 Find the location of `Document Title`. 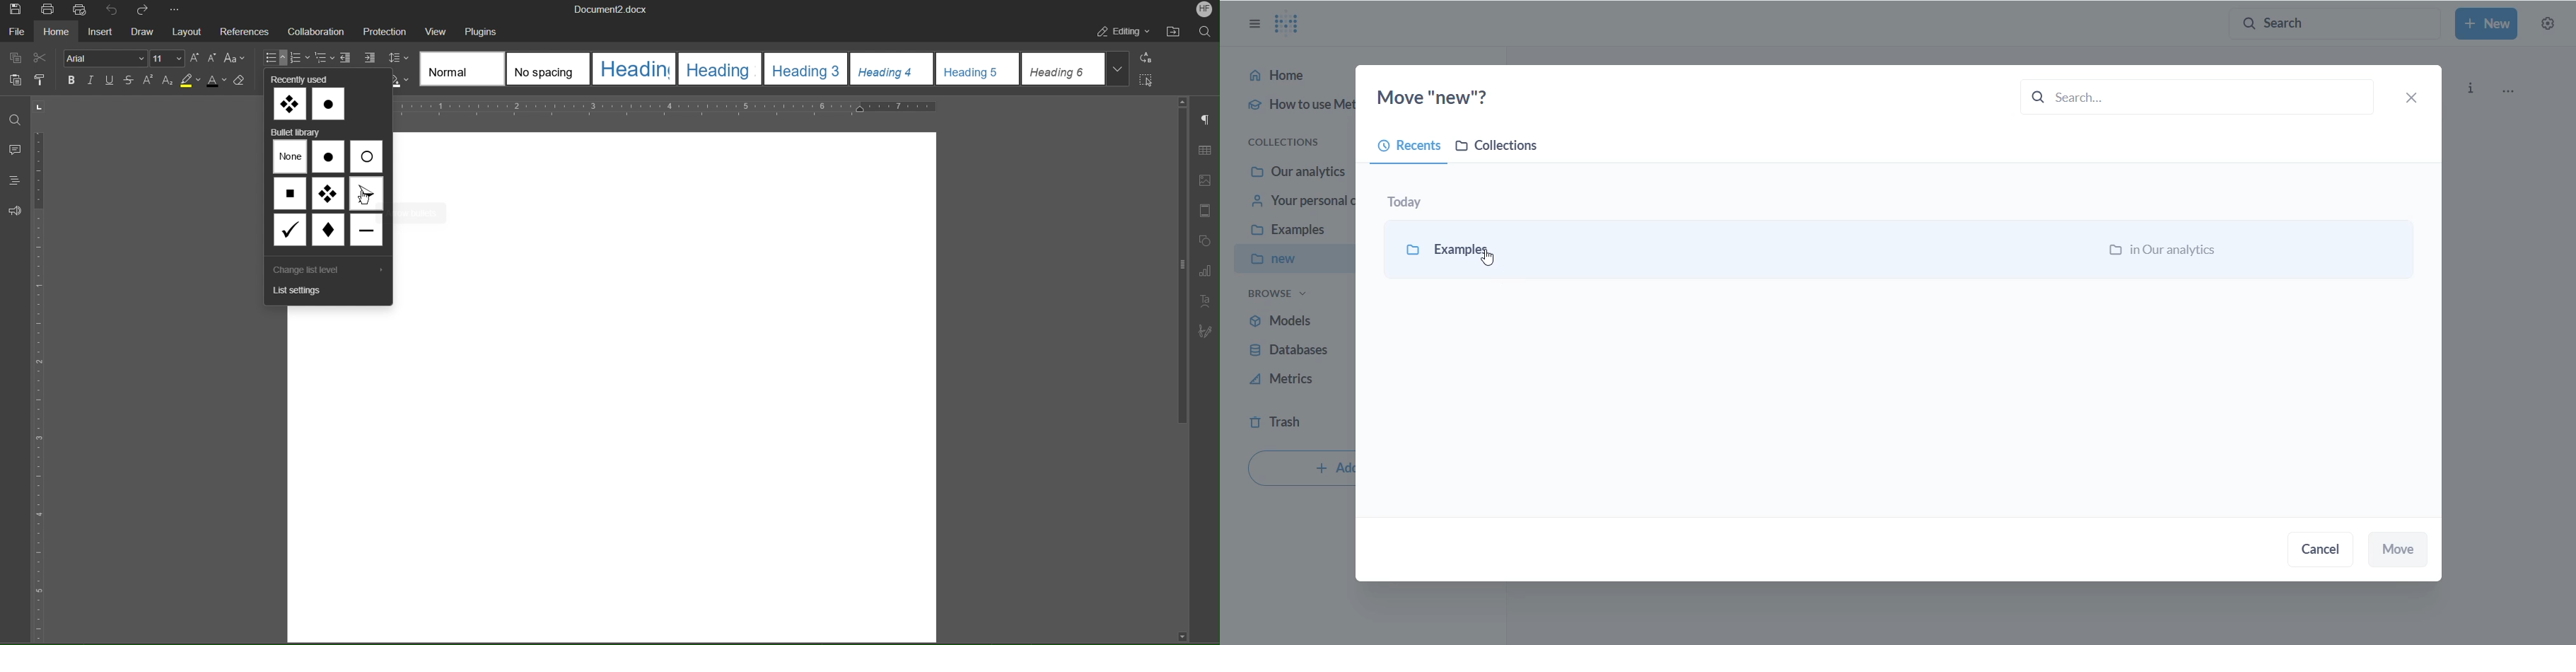

Document Title is located at coordinates (612, 9).